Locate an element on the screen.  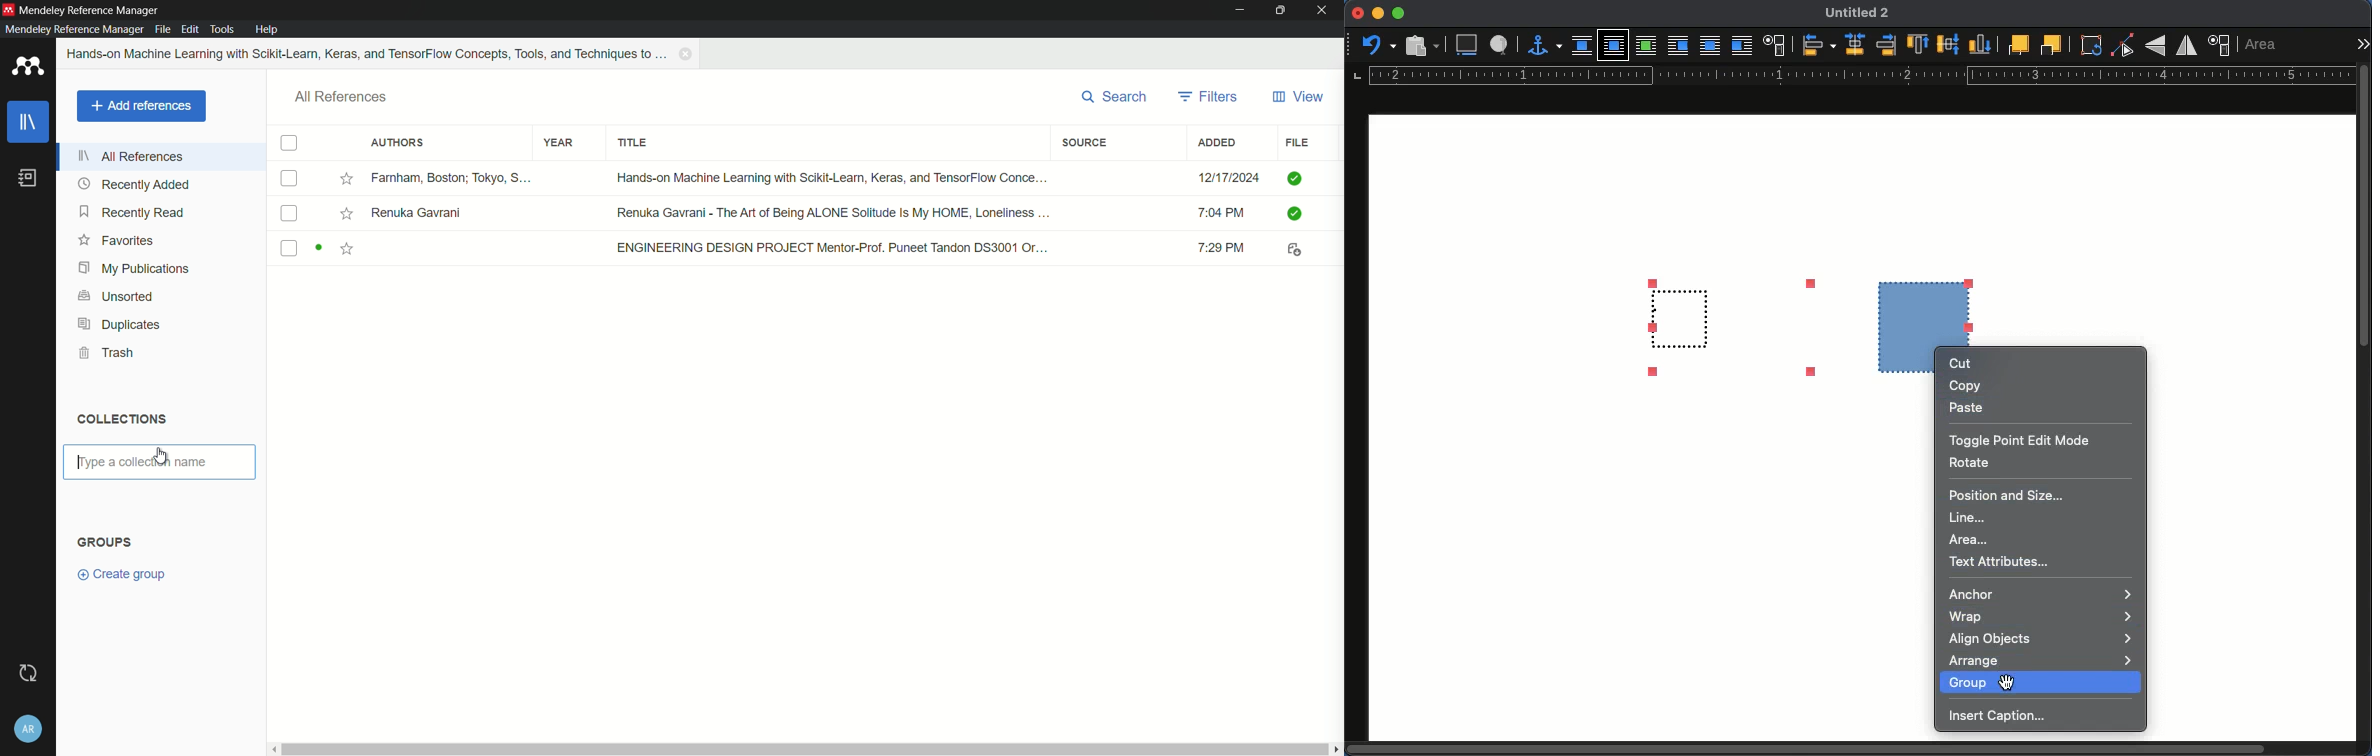
align objects is located at coordinates (1816, 45).